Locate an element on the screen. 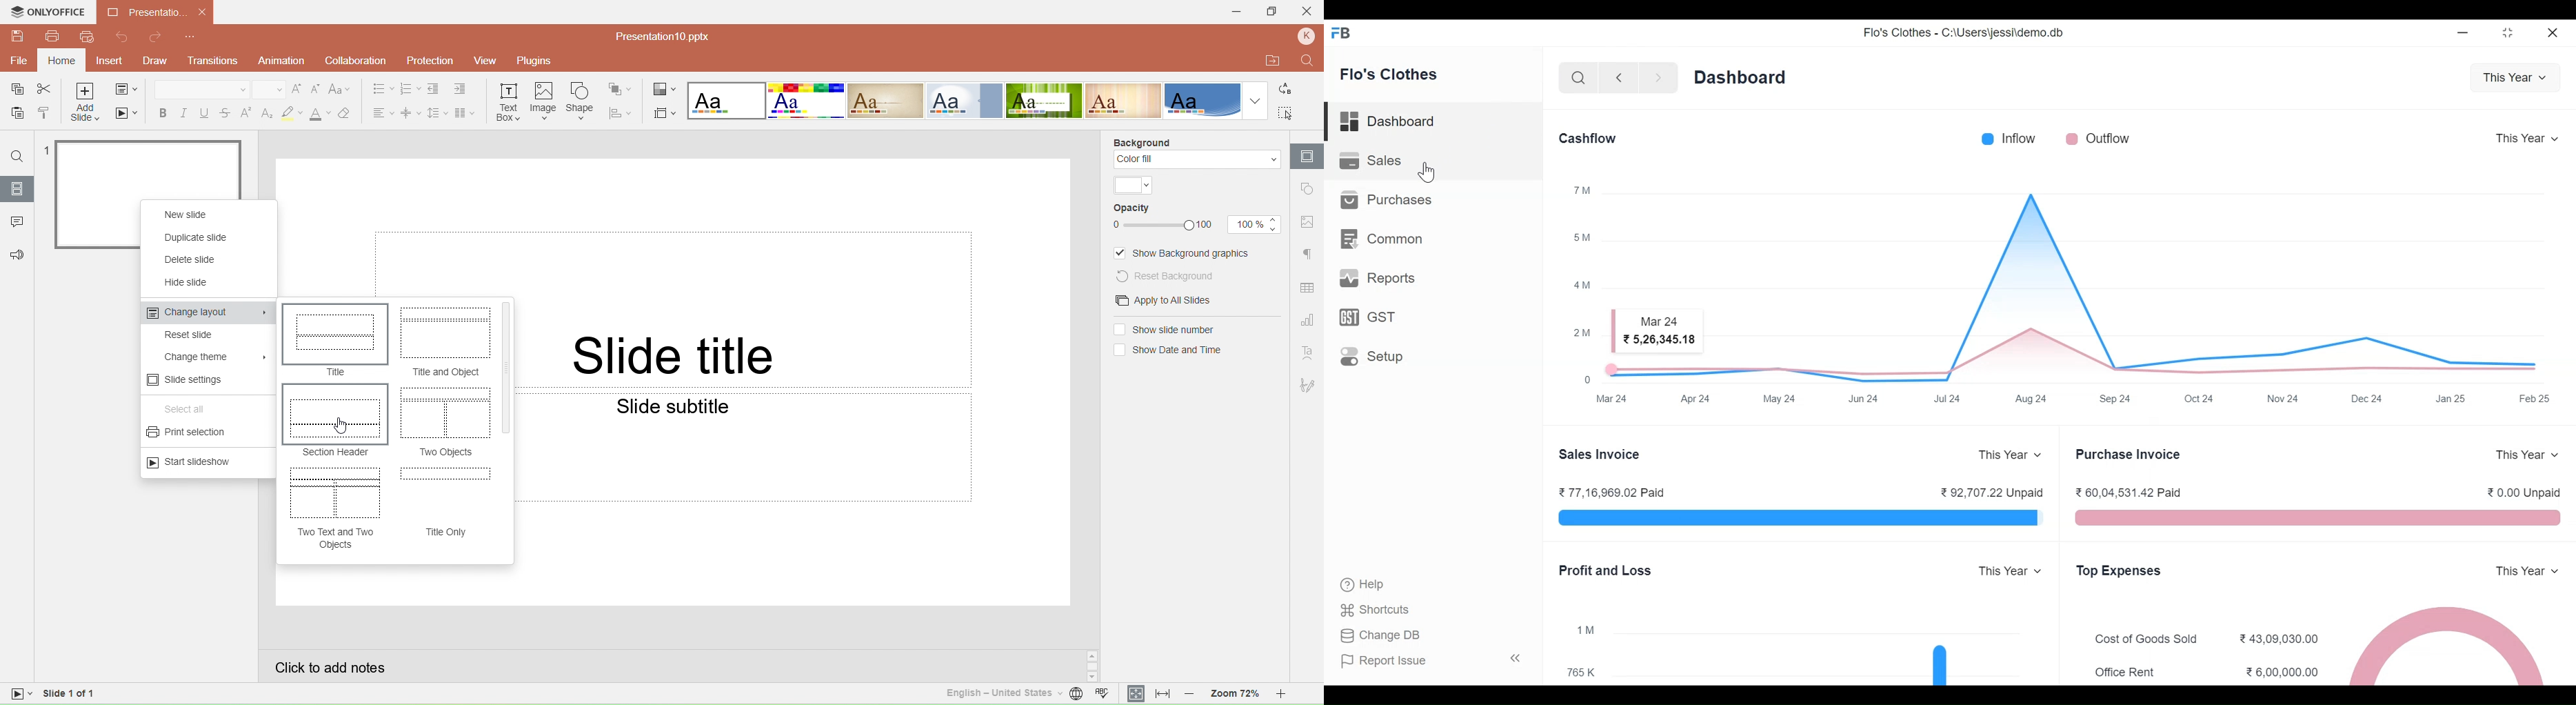 The height and width of the screenshot is (728, 2576). 765K is located at coordinates (1586, 672).